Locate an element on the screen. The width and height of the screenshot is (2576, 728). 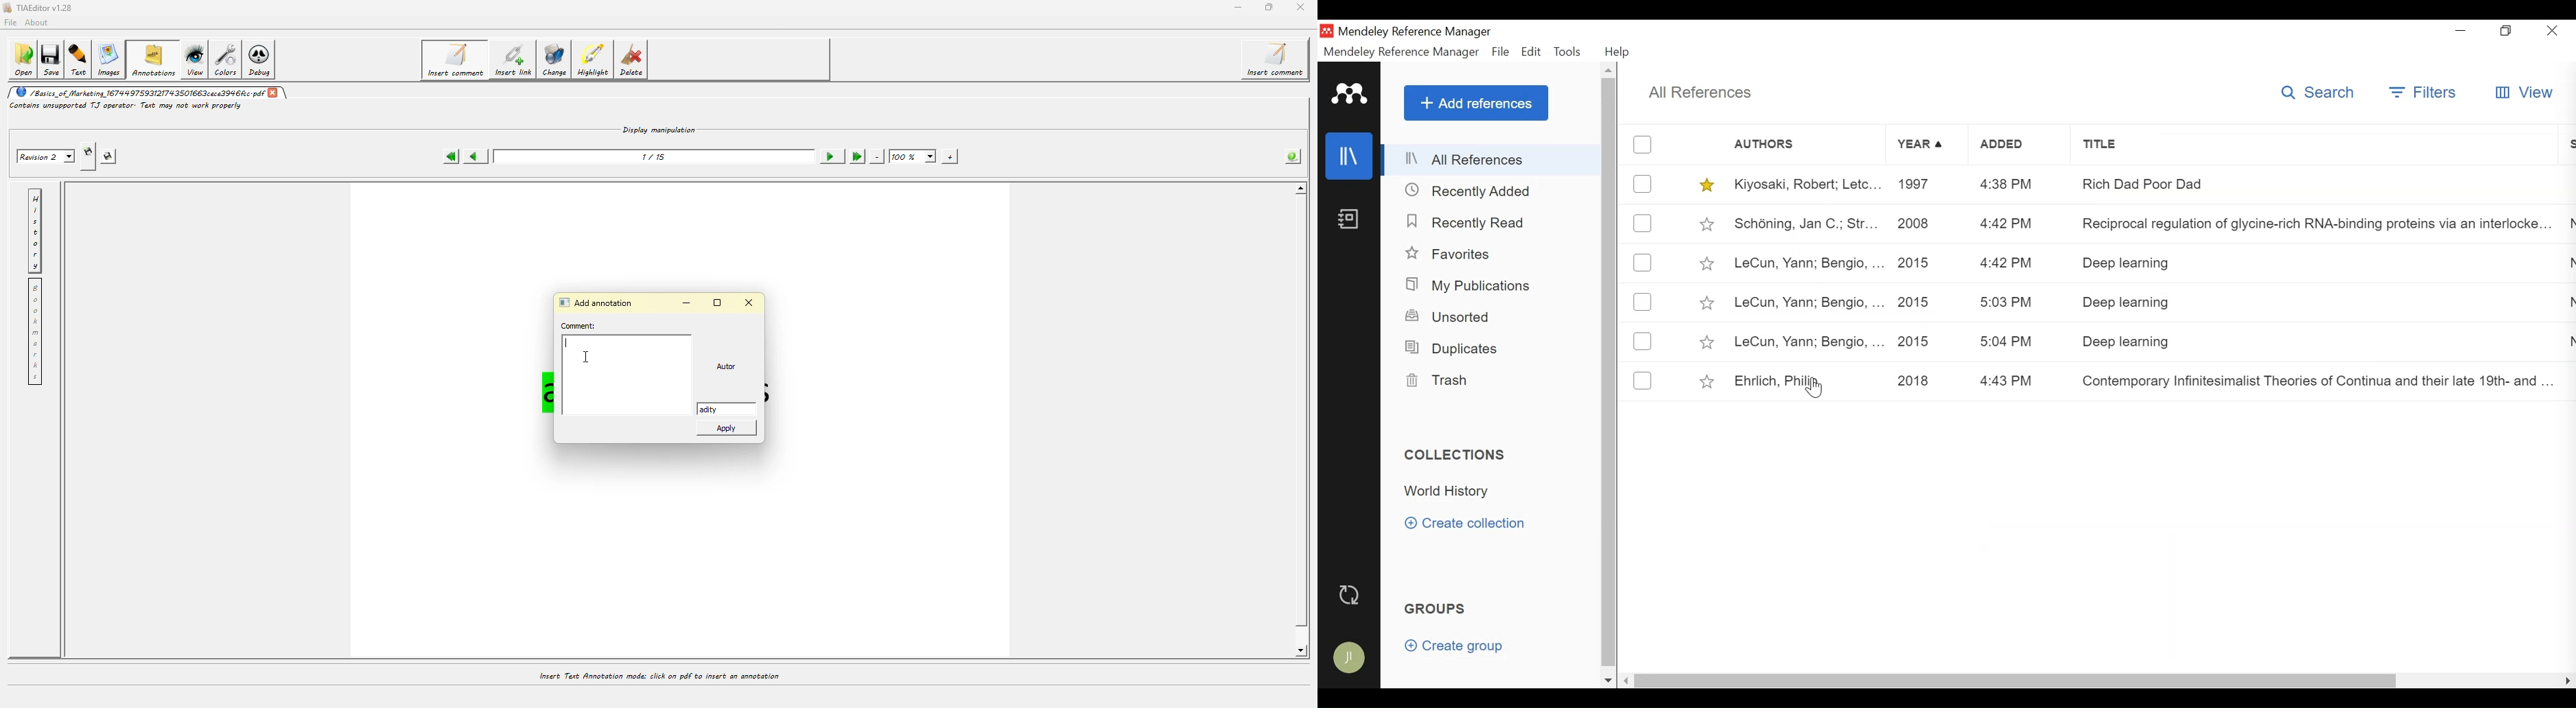
Library is located at coordinates (1347, 156).